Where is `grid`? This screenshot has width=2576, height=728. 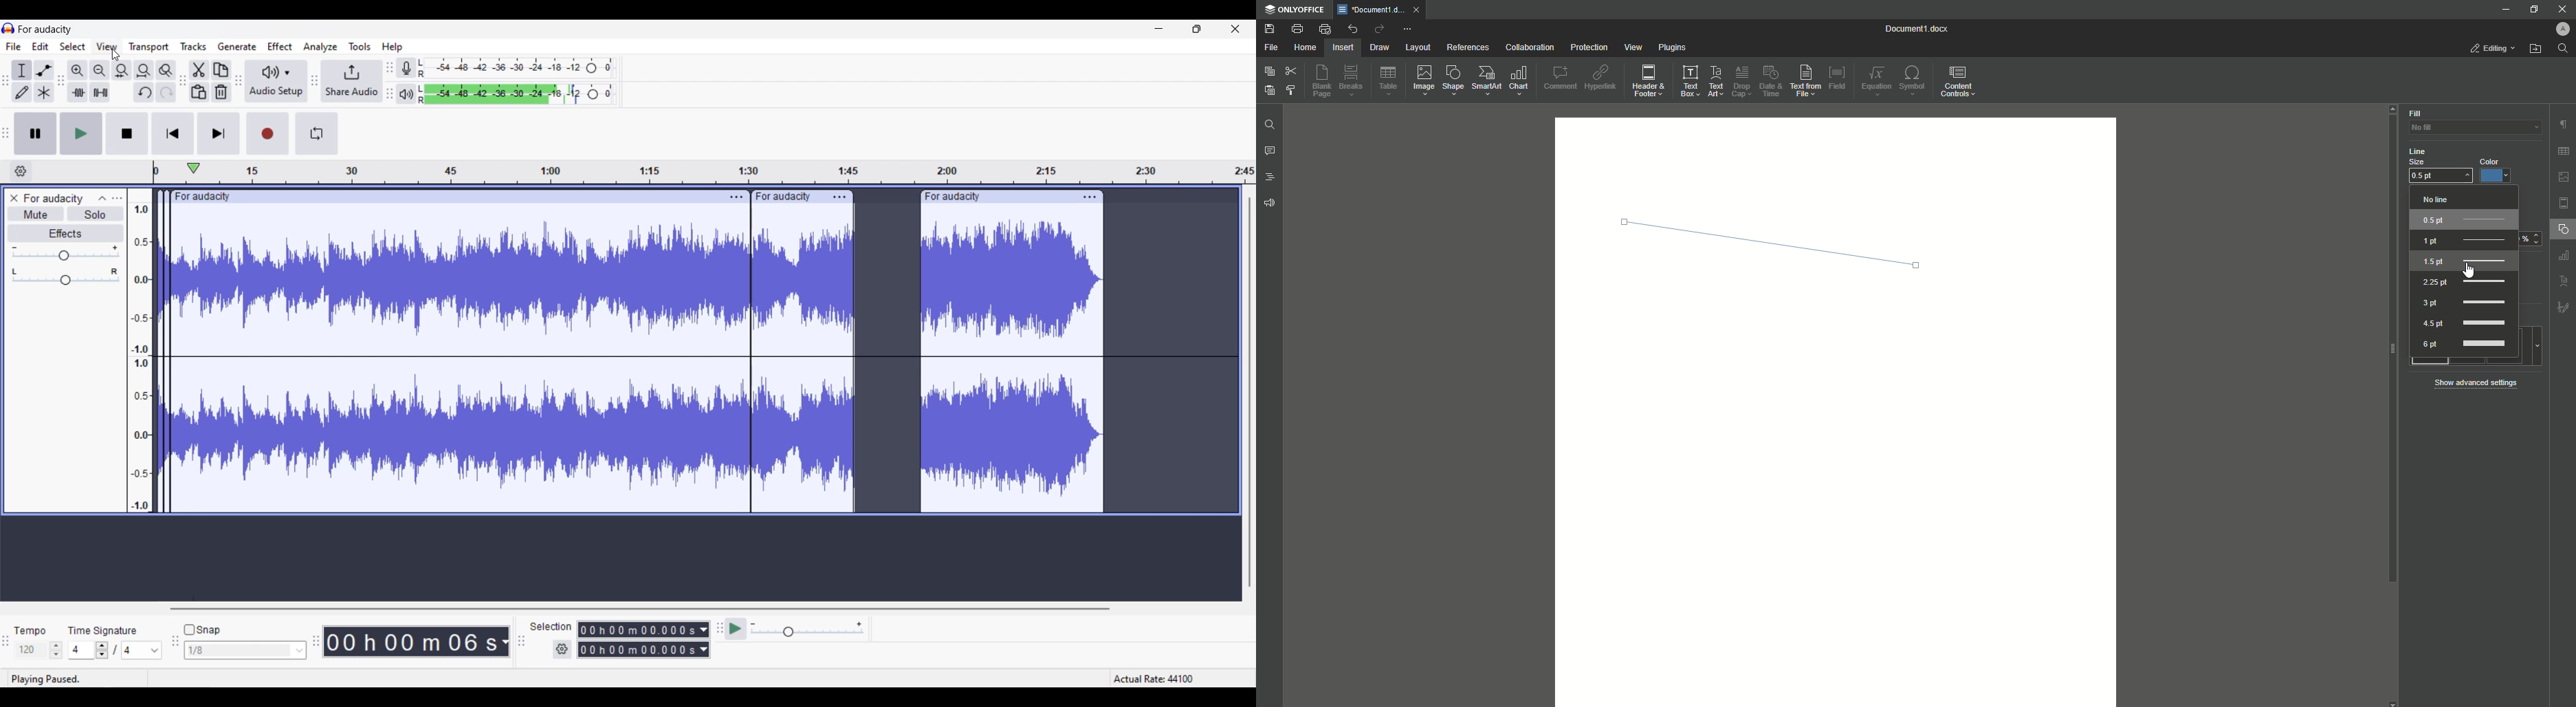
grid is located at coordinates (2562, 149).